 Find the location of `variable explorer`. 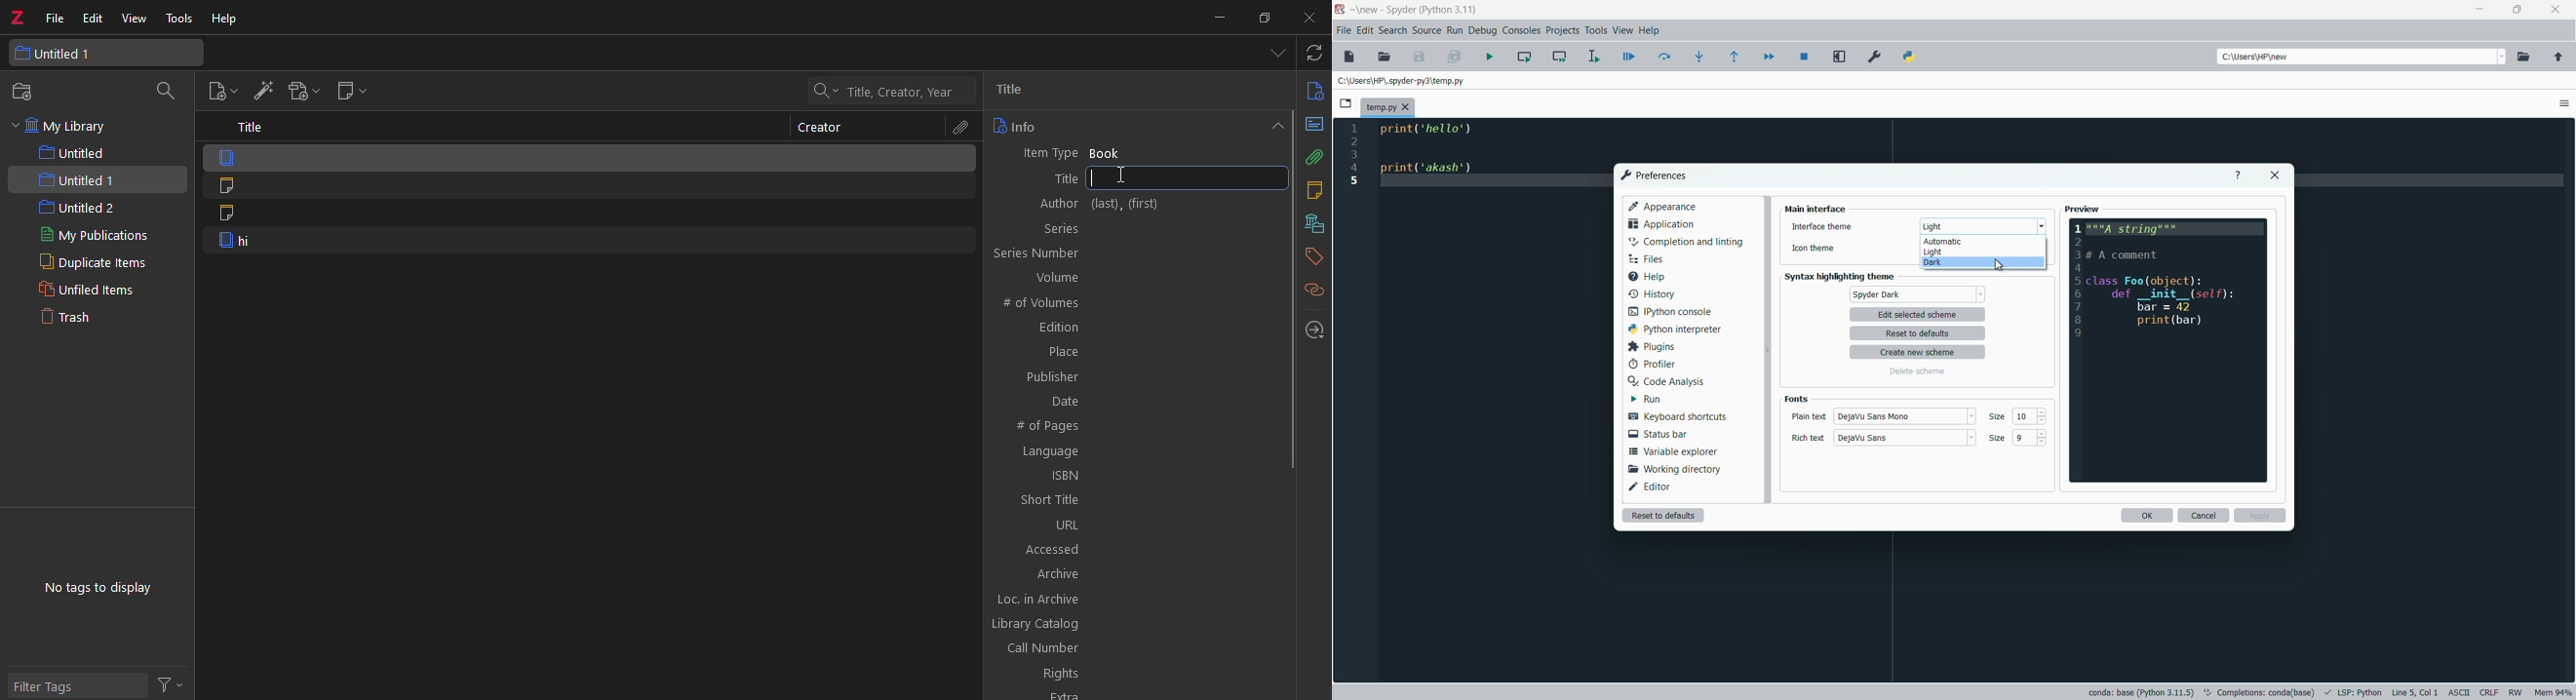

variable explorer is located at coordinates (1674, 452).